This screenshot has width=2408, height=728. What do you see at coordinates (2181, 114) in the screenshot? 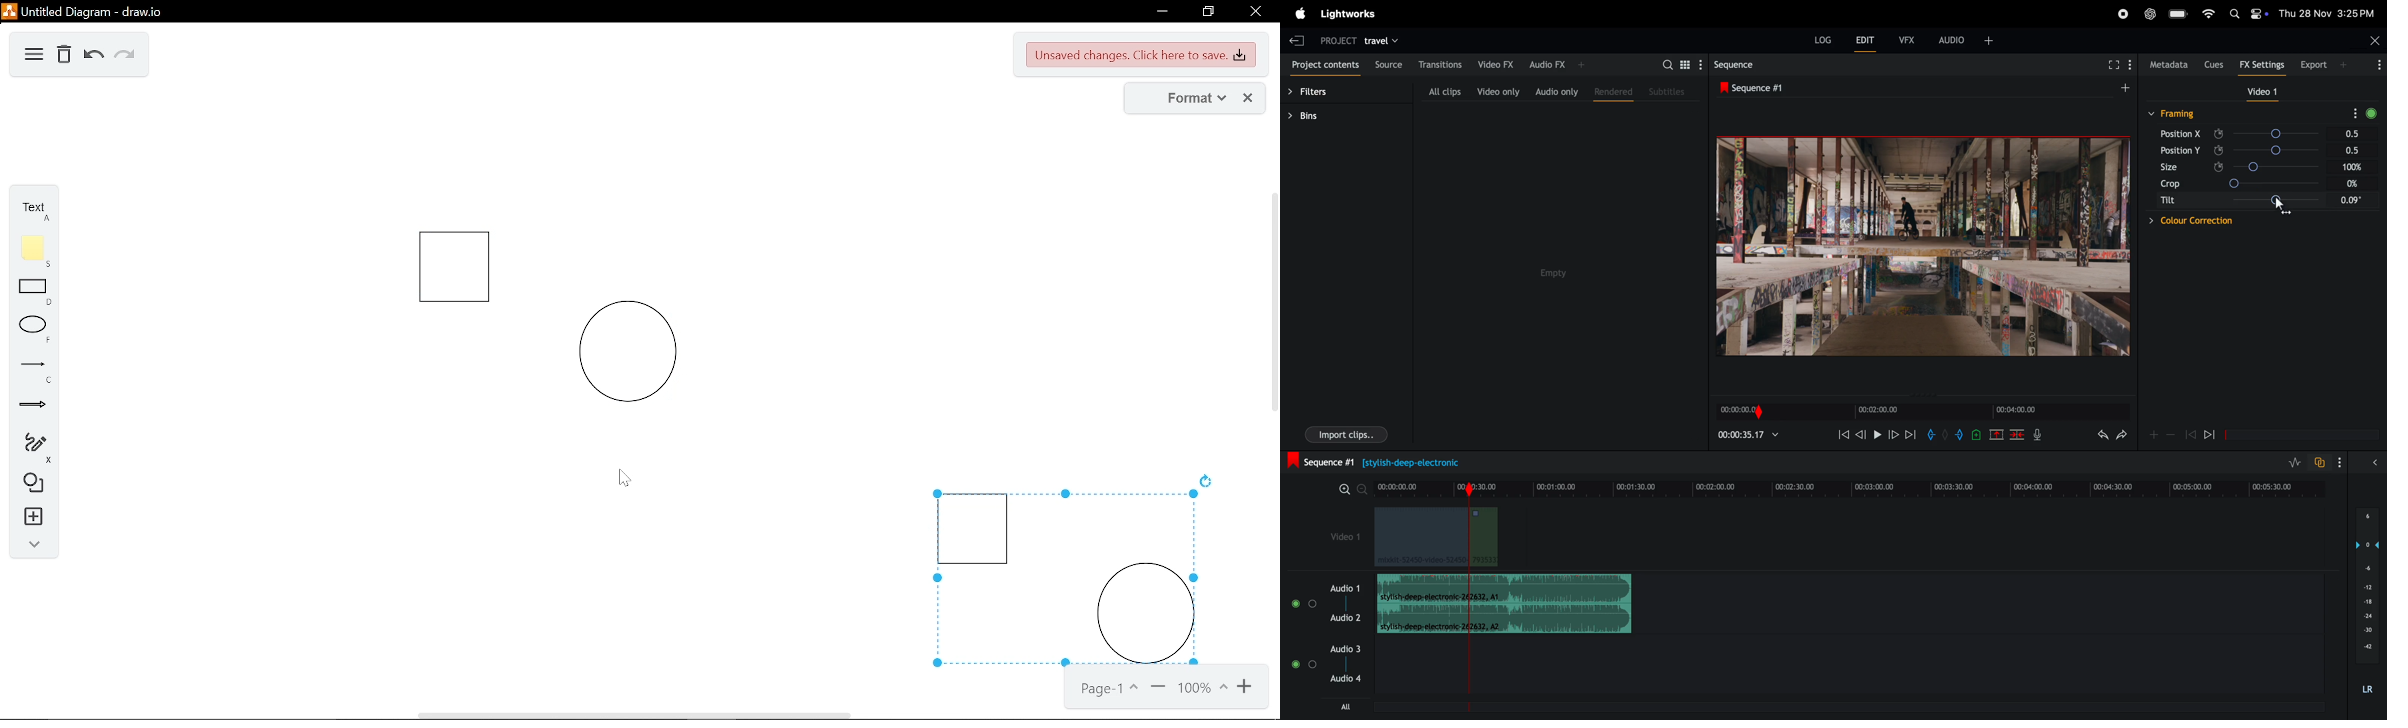
I see `framing` at bounding box center [2181, 114].